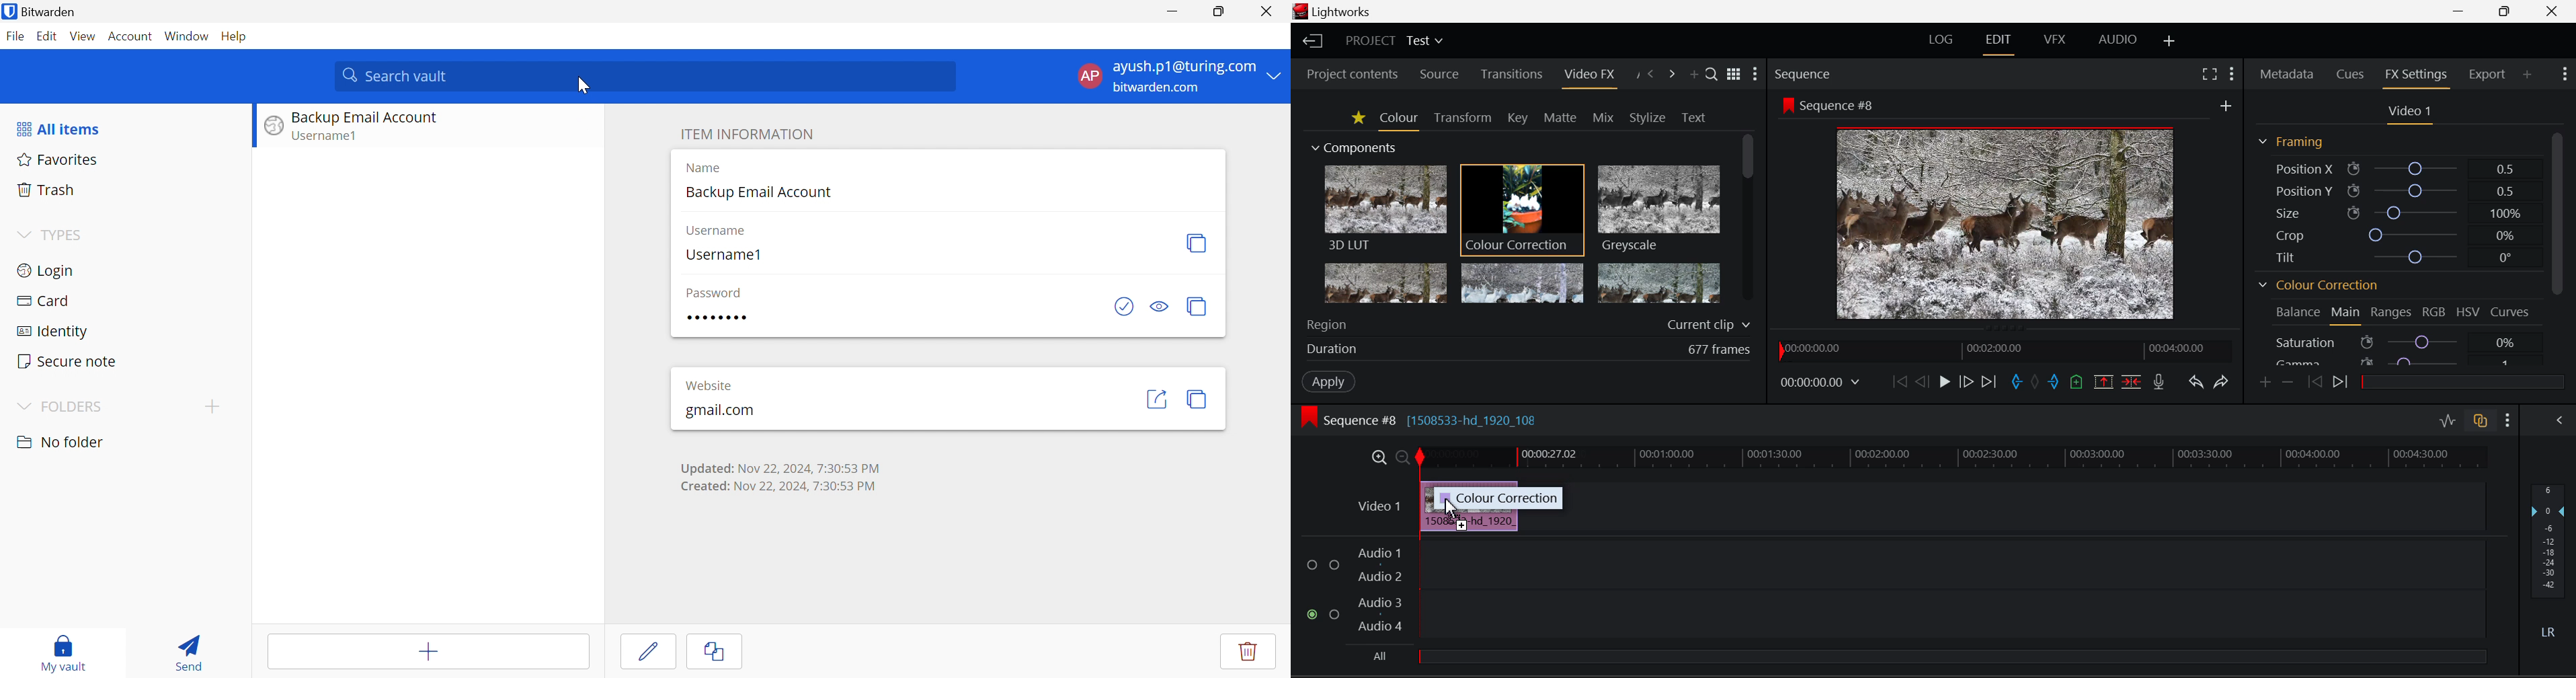  What do you see at coordinates (1266, 11) in the screenshot?
I see `Close` at bounding box center [1266, 11].